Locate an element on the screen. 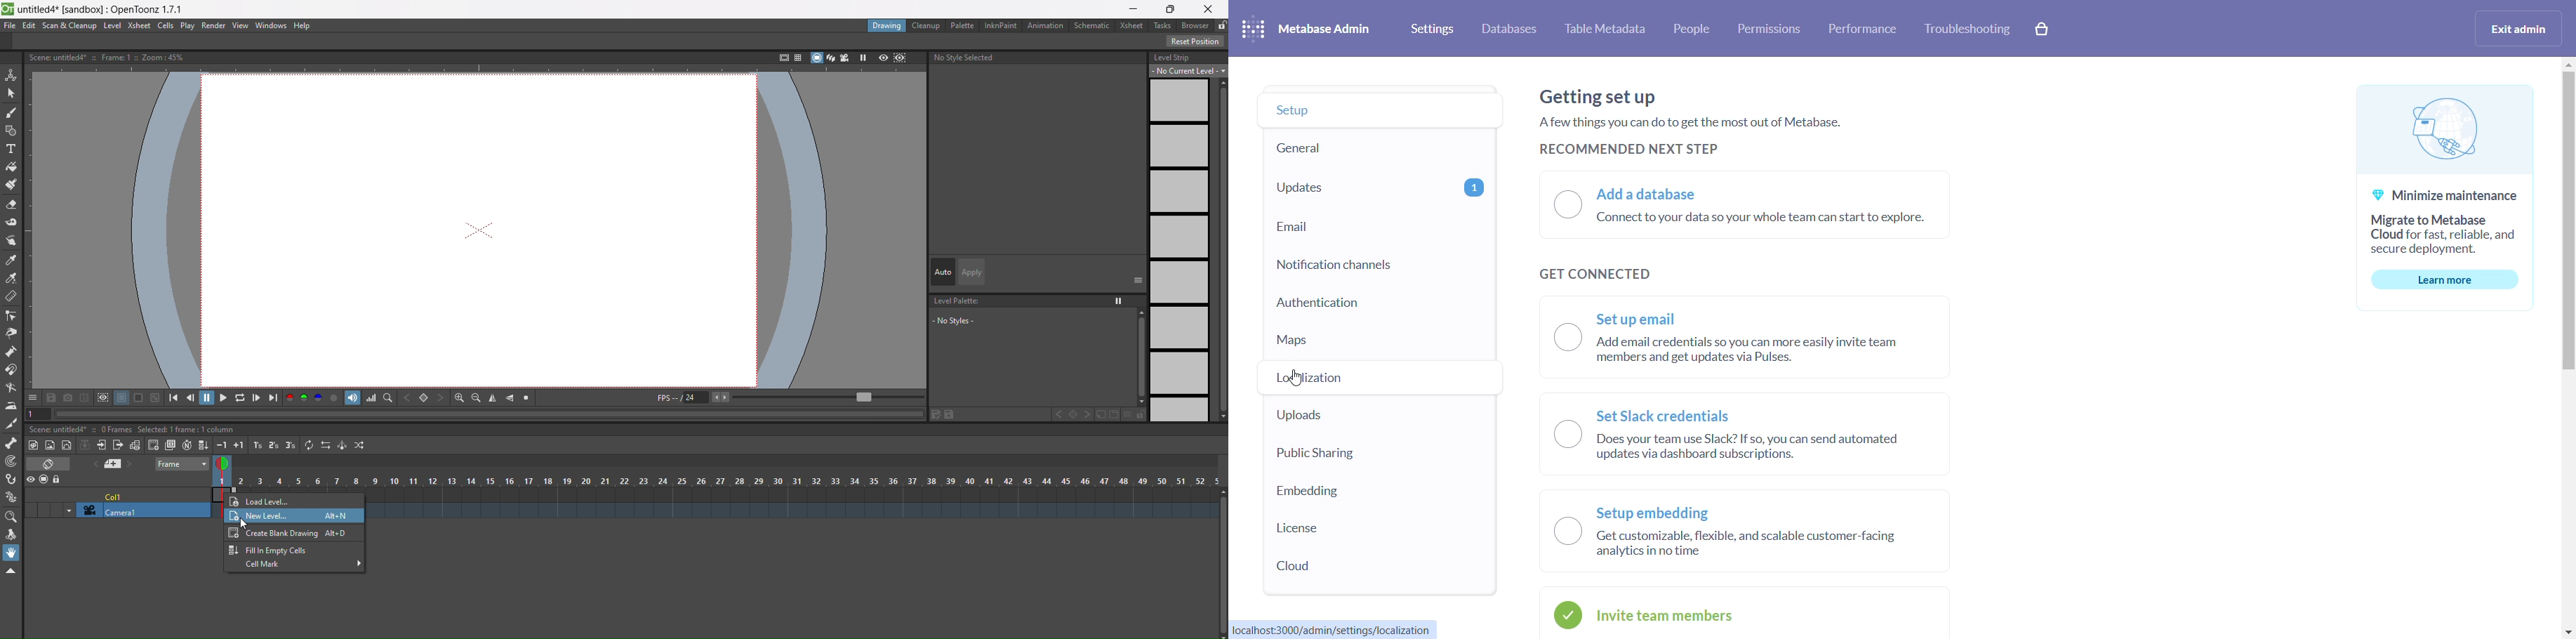 The width and height of the screenshot is (2576, 644). plastic tool is located at coordinates (10, 497).